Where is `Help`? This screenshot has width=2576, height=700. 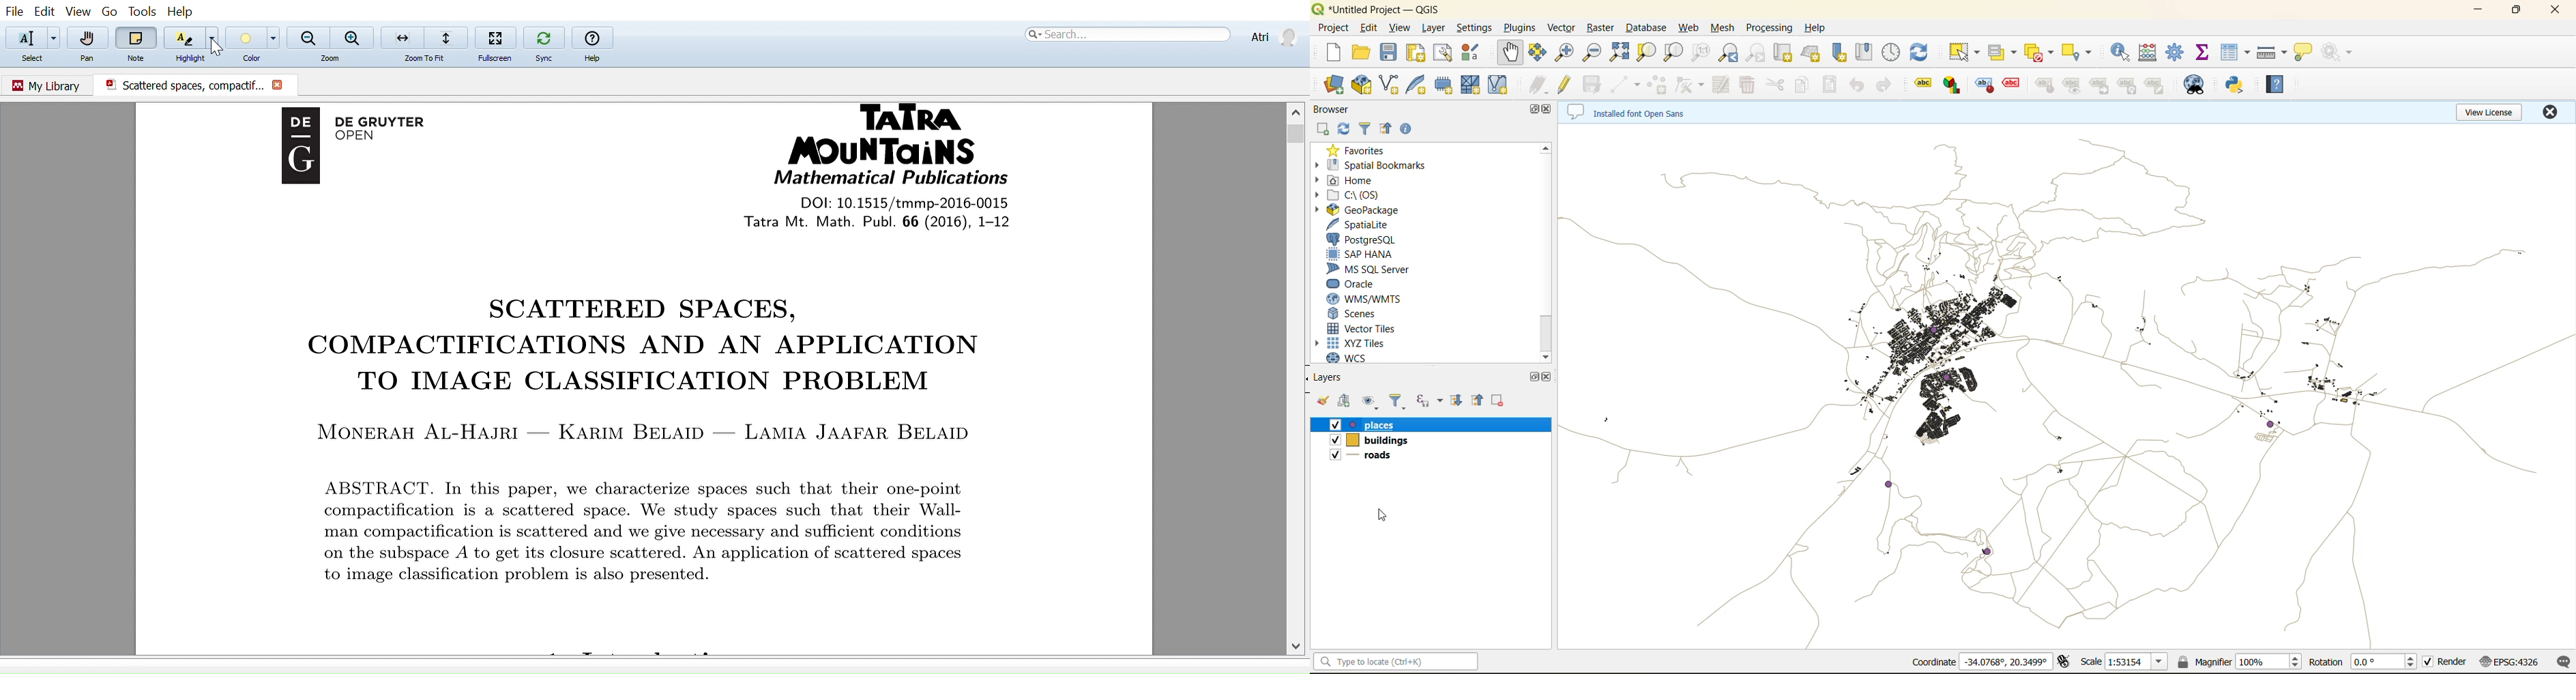
Help is located at coordinates (595, 59).